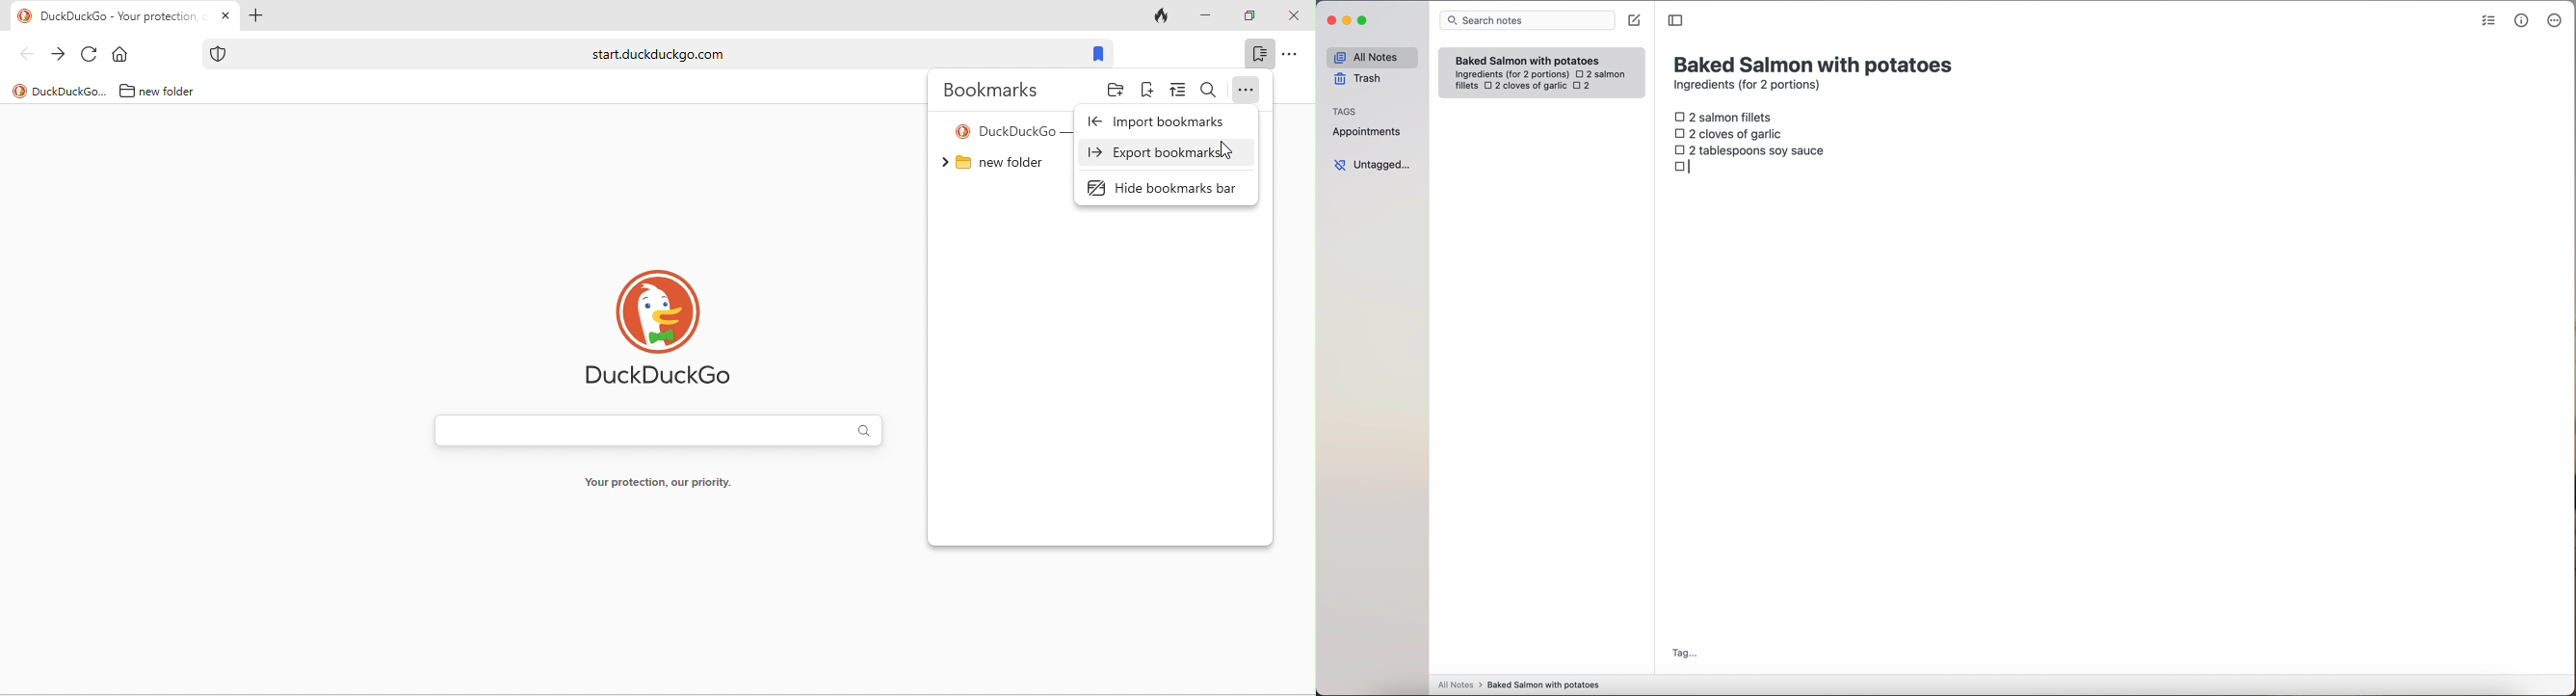  What do you see at coordinates (2557, 21) in the screenshot?
I see `more options` at bounding box center [2557, 21].